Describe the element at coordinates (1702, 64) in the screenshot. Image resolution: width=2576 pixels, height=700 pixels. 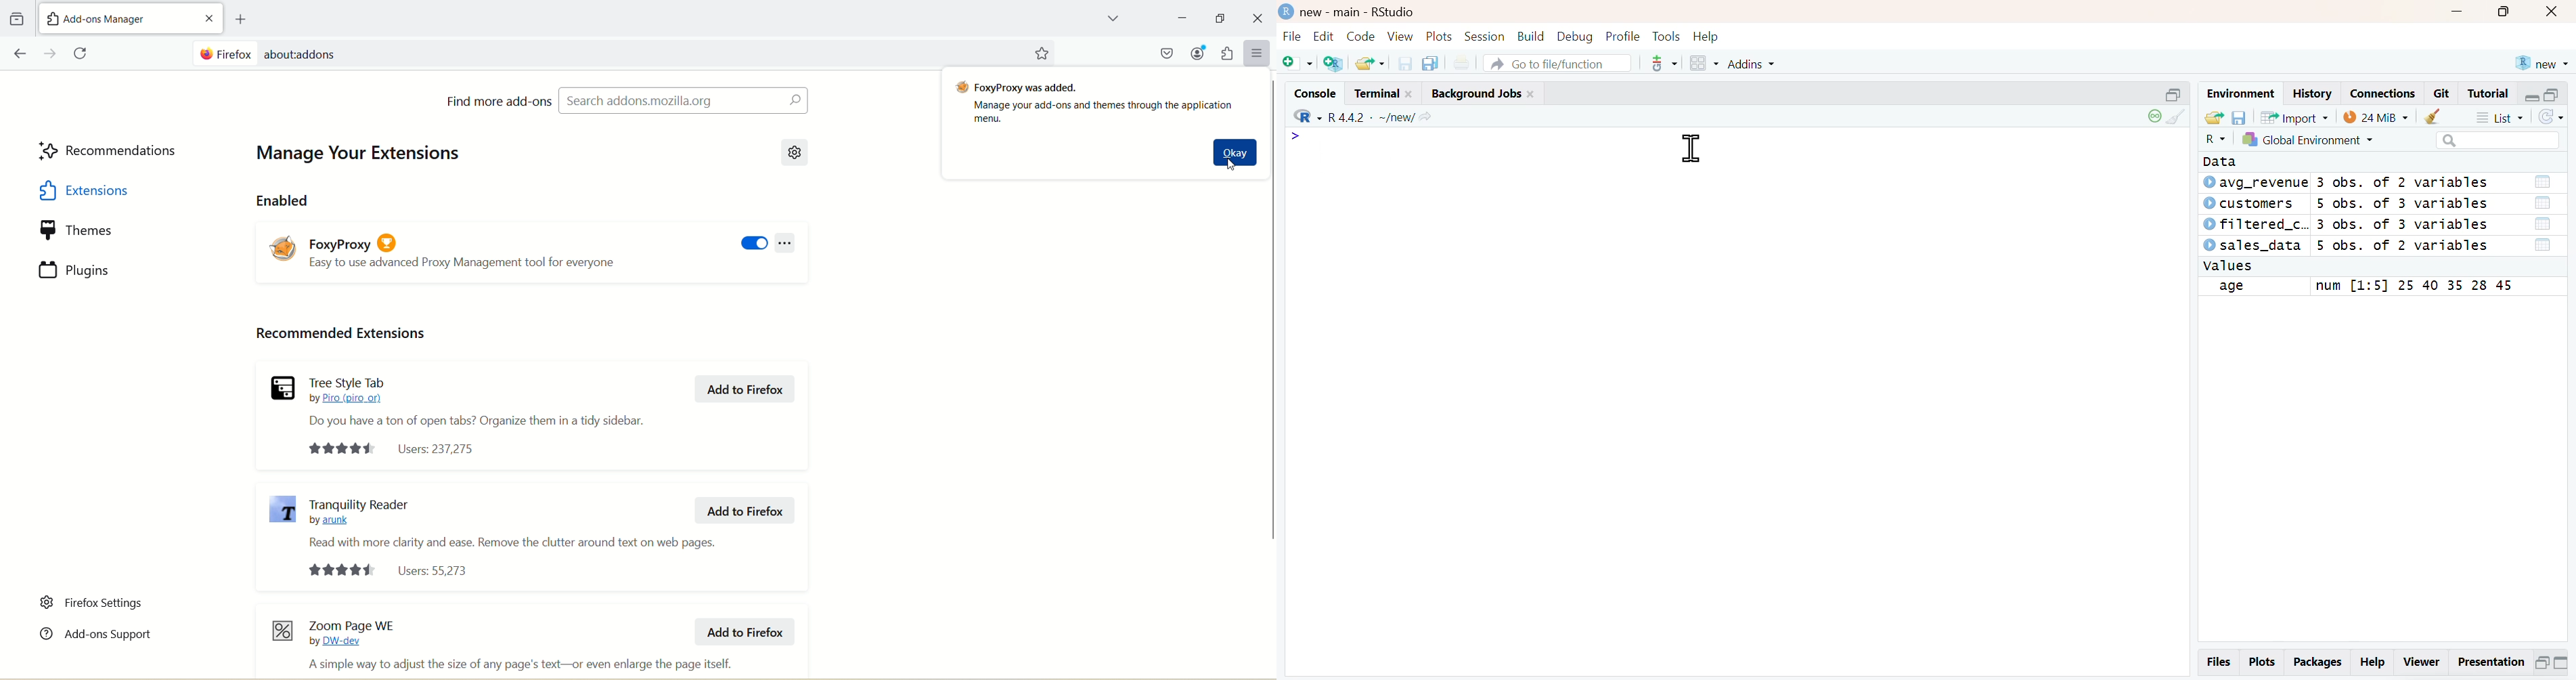
I see `Workspace panes` at that location.